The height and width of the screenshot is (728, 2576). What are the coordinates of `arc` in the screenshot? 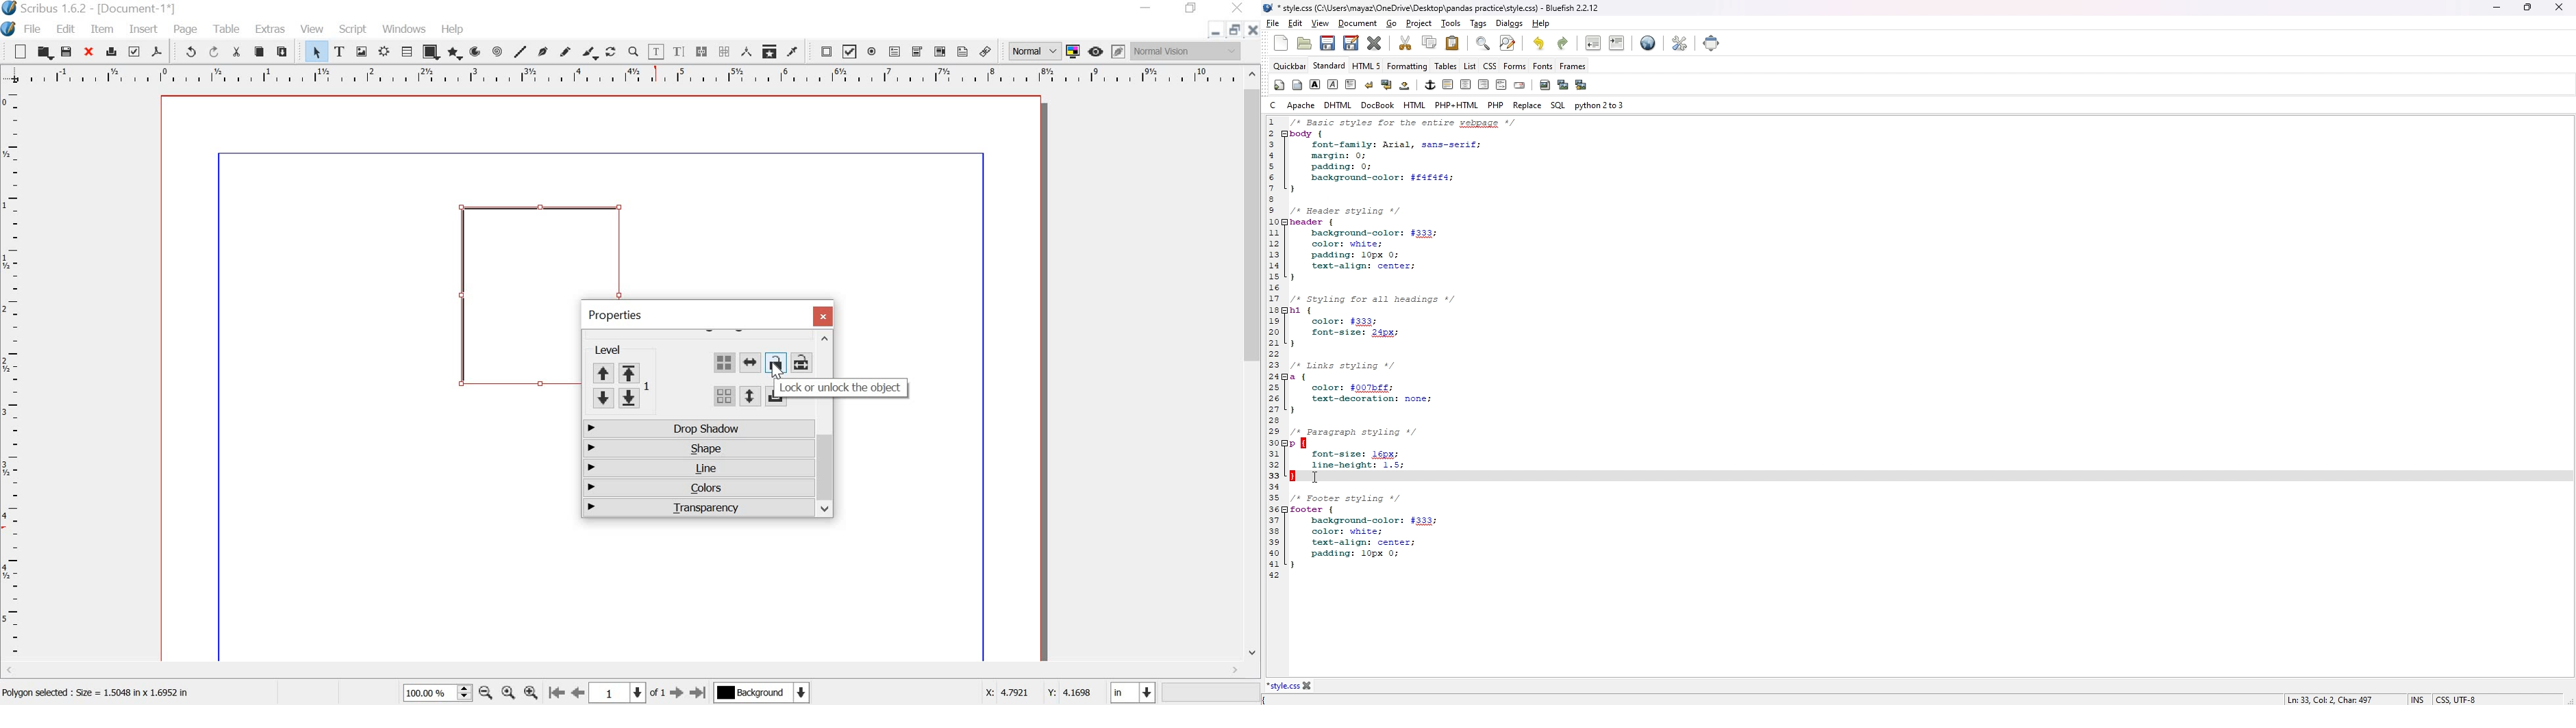 It's located at (478, 51).